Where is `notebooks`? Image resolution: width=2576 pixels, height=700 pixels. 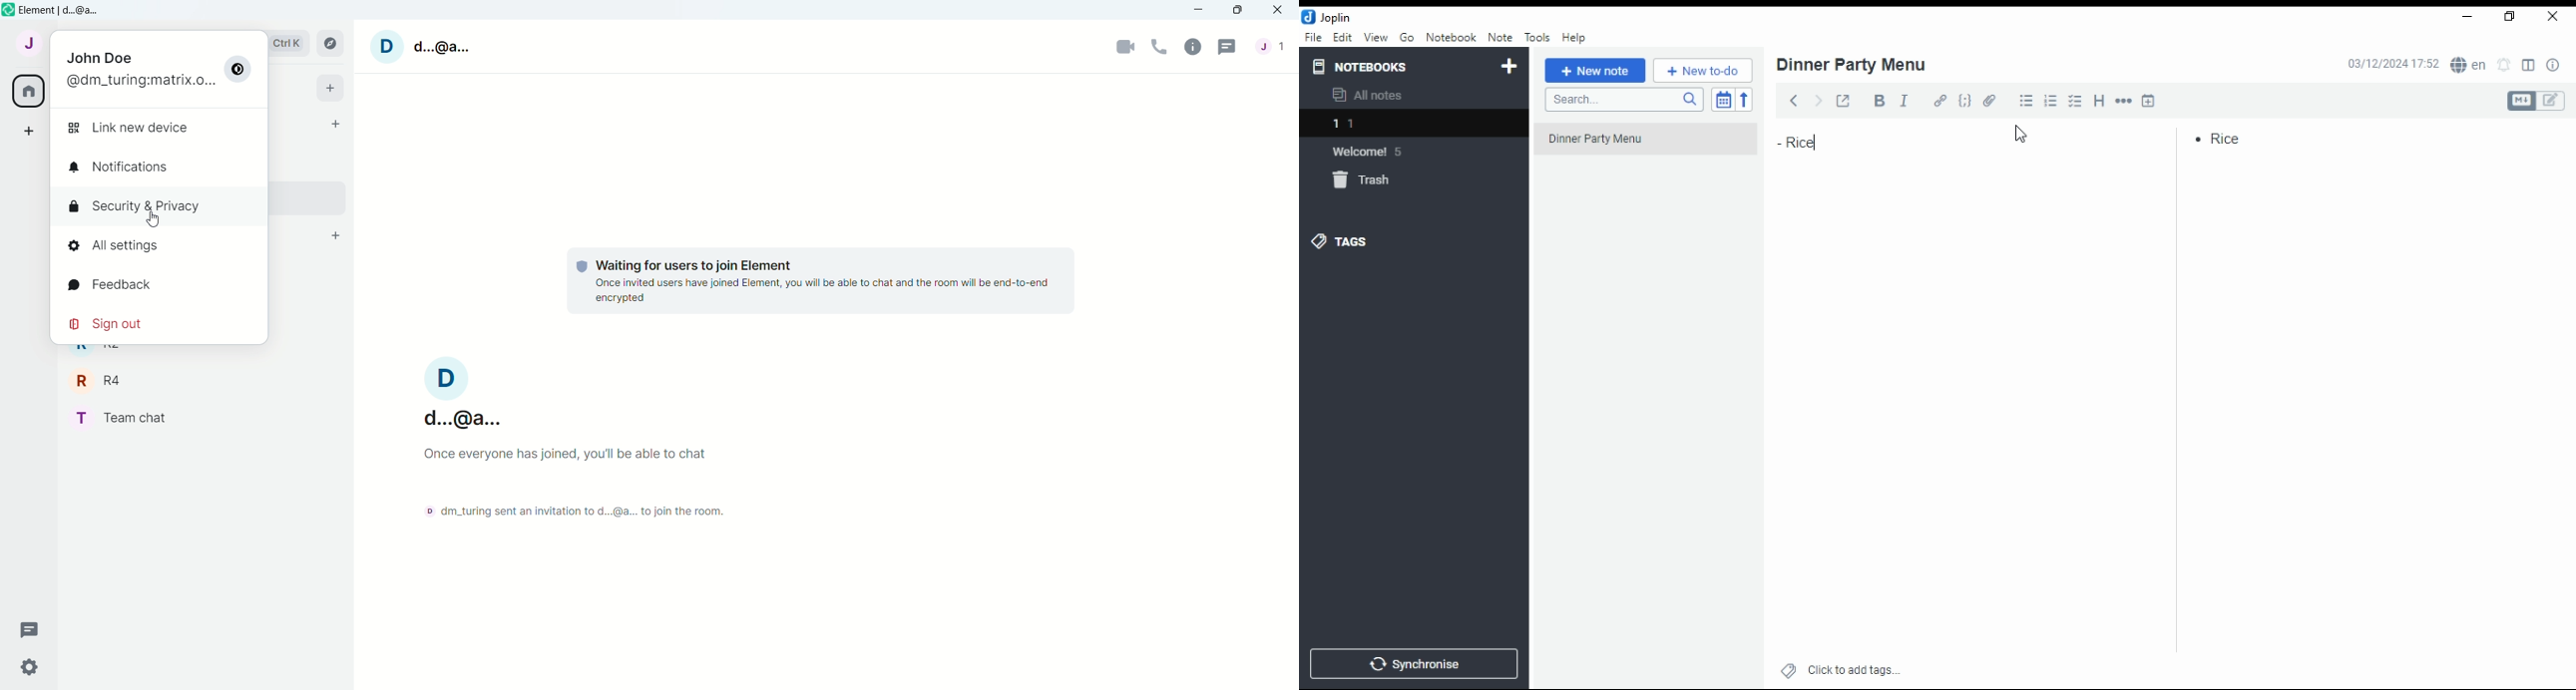 notebooks is located at coordinates (1365, 66).